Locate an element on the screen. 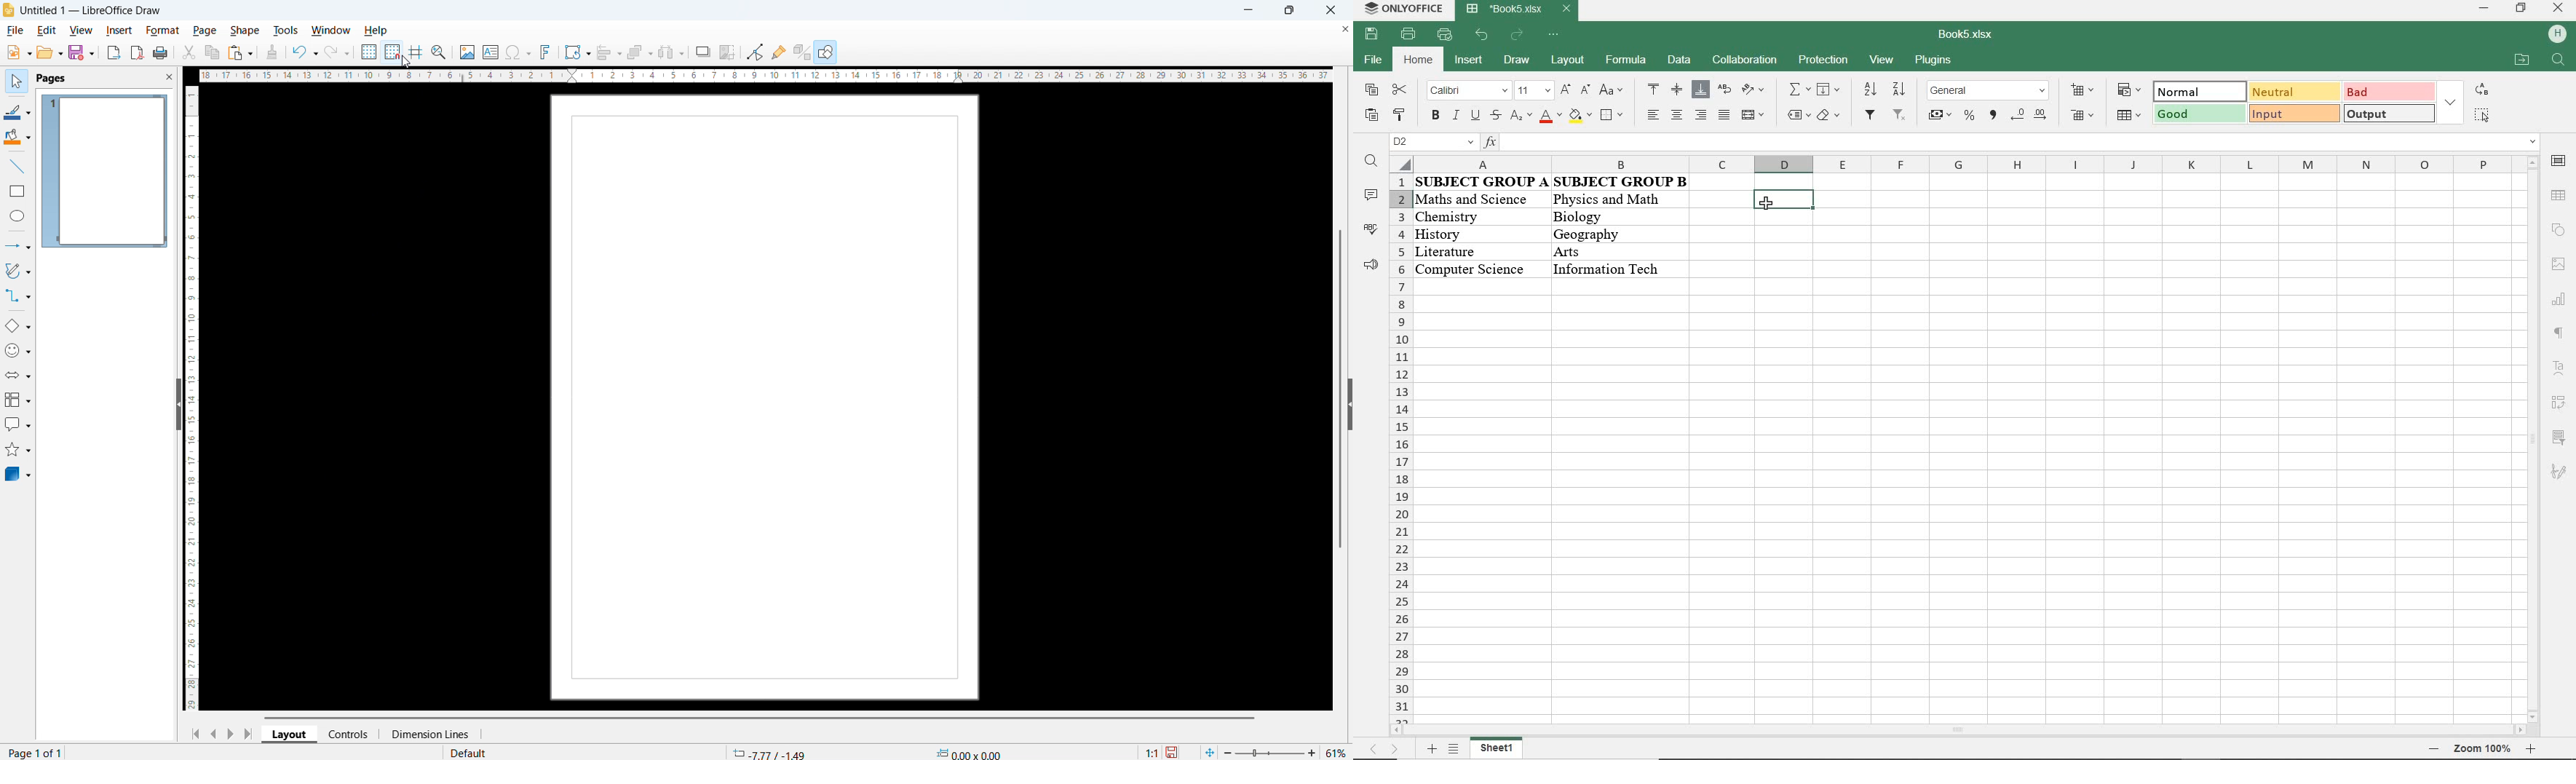 The image size is (2576, 784). Insert symbols  is located at coordinates (520, 51).